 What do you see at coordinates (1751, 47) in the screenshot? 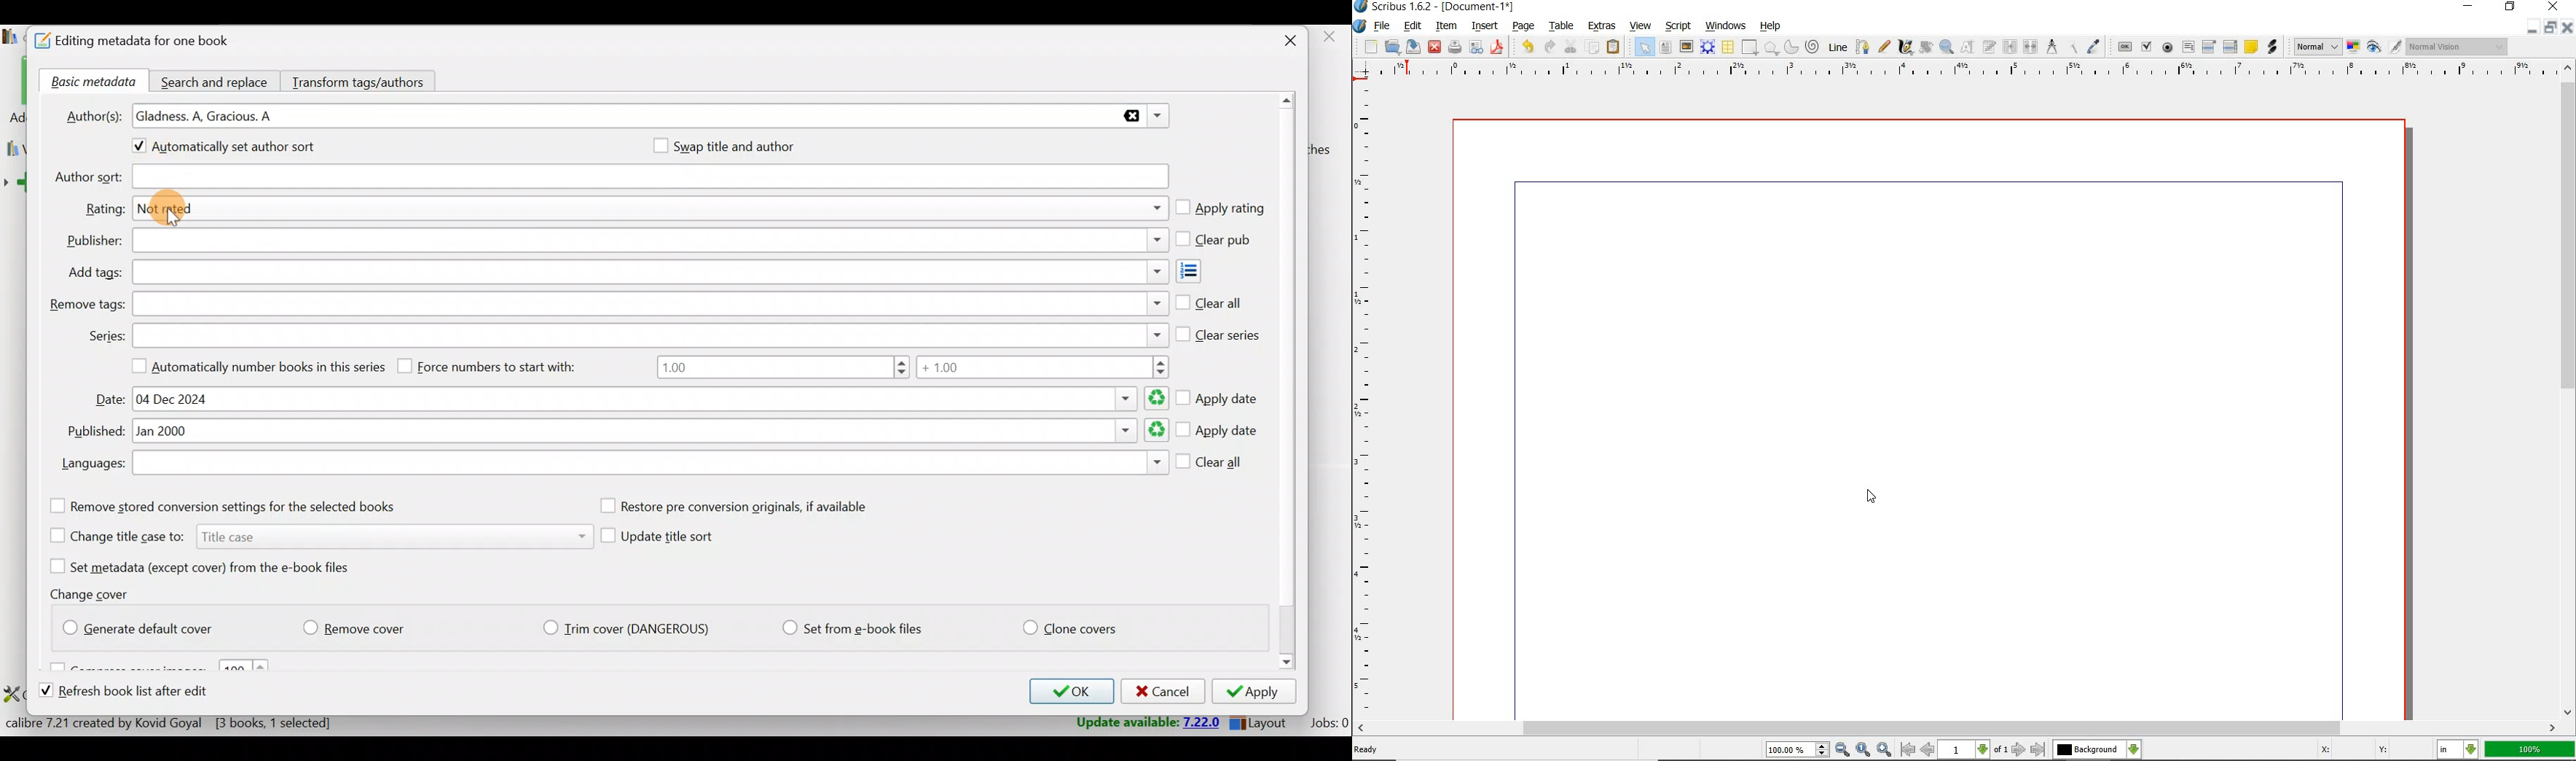
I see `shape` at bounding box center [1751, 47].